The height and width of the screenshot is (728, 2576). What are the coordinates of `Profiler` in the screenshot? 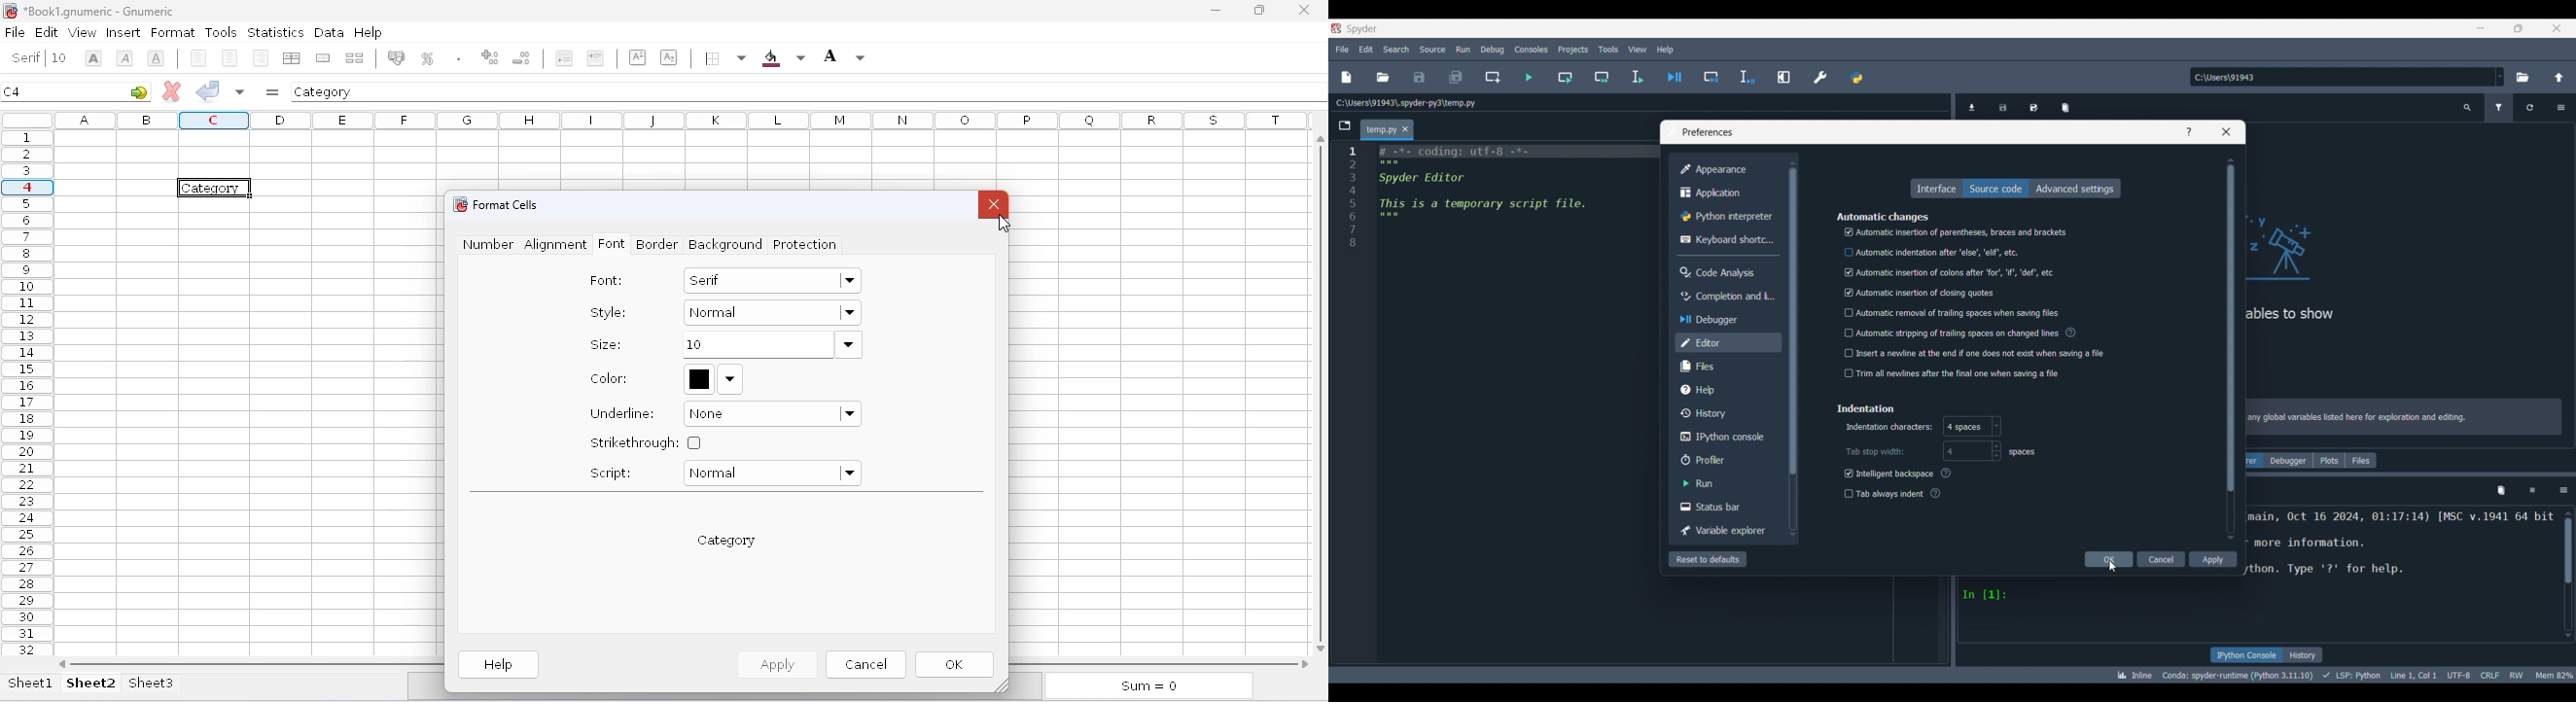 It's located at (1726, 460).